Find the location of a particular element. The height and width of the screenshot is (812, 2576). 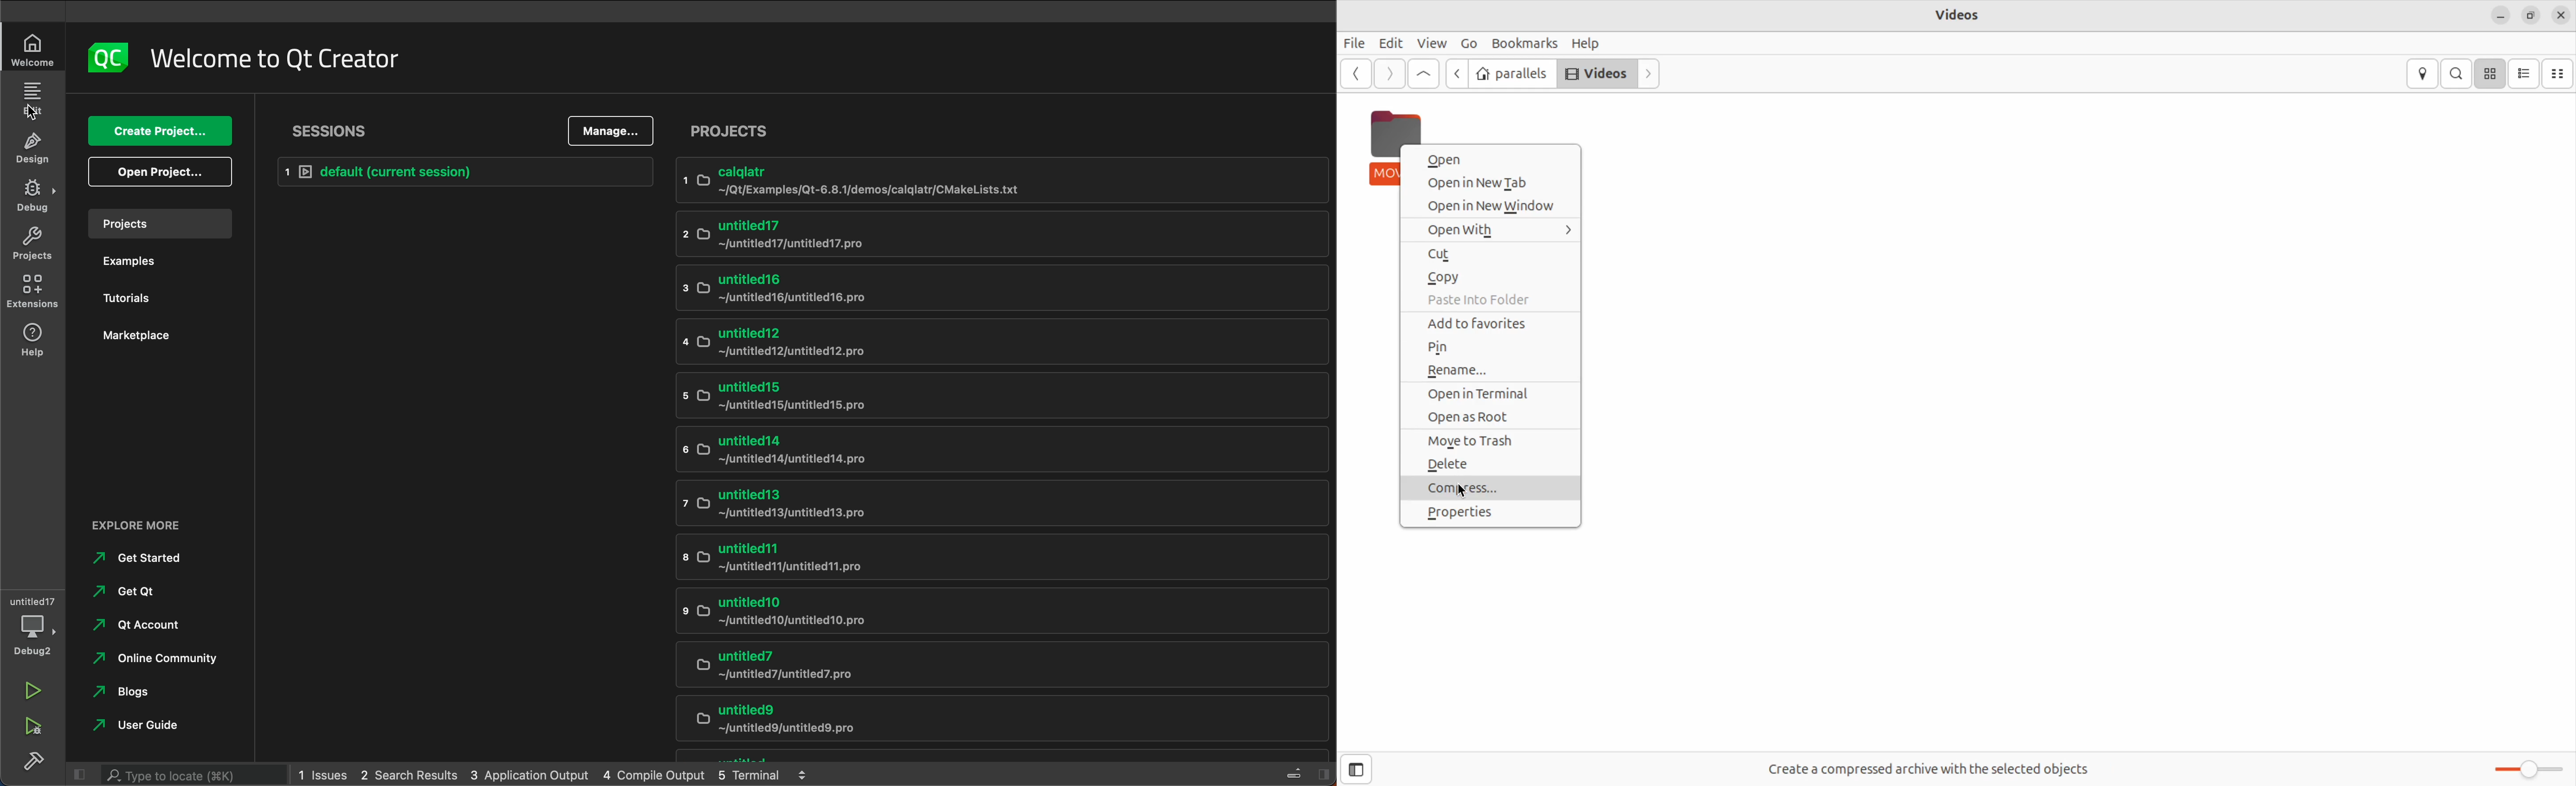

open is located at coordinates (162, 169).